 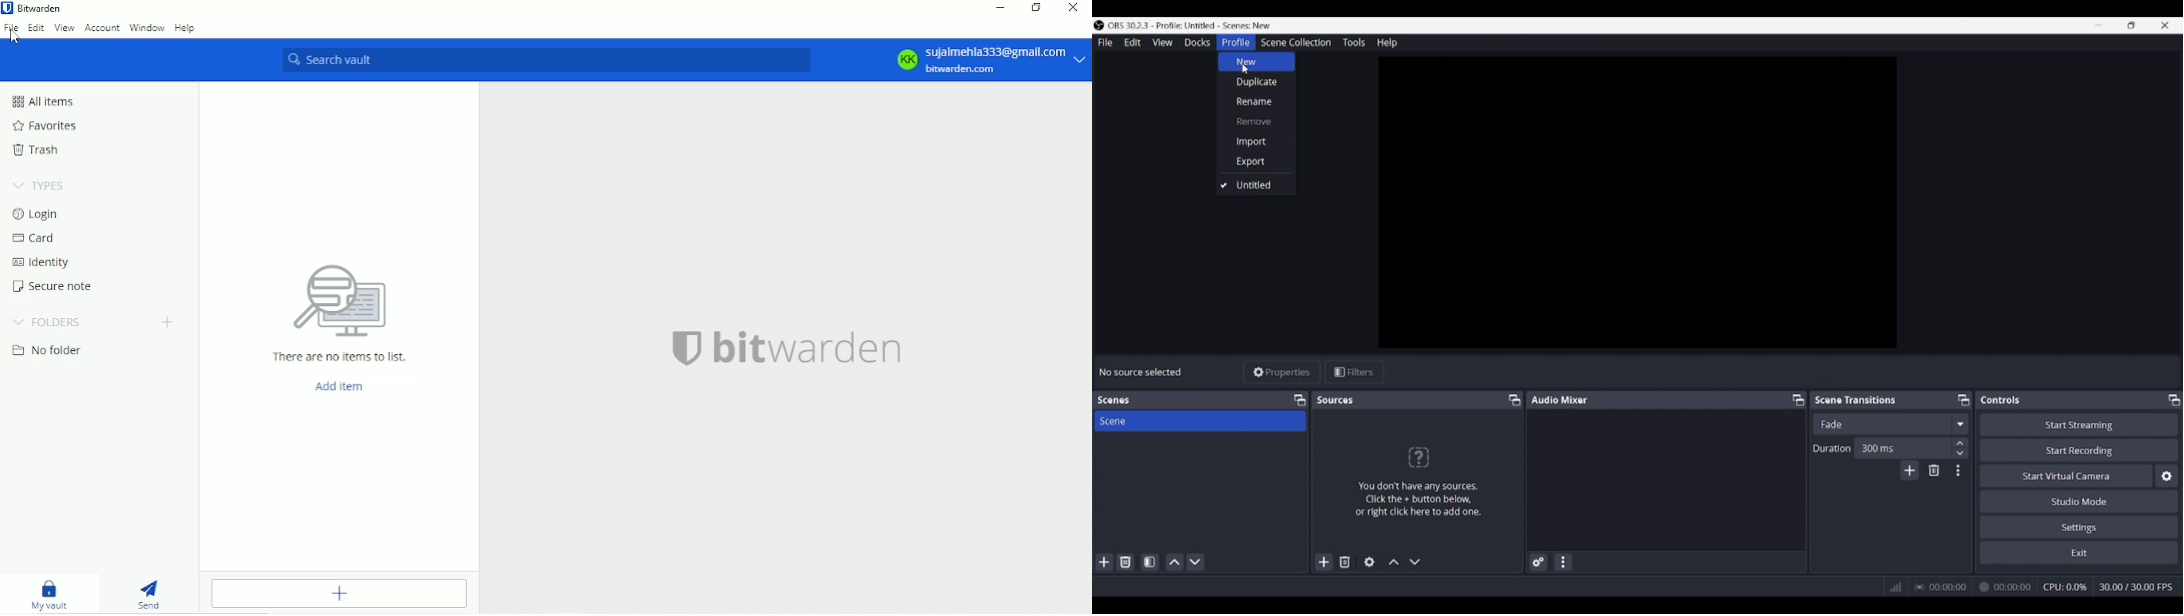 I want to click on Send, so click(x=150, y=593).